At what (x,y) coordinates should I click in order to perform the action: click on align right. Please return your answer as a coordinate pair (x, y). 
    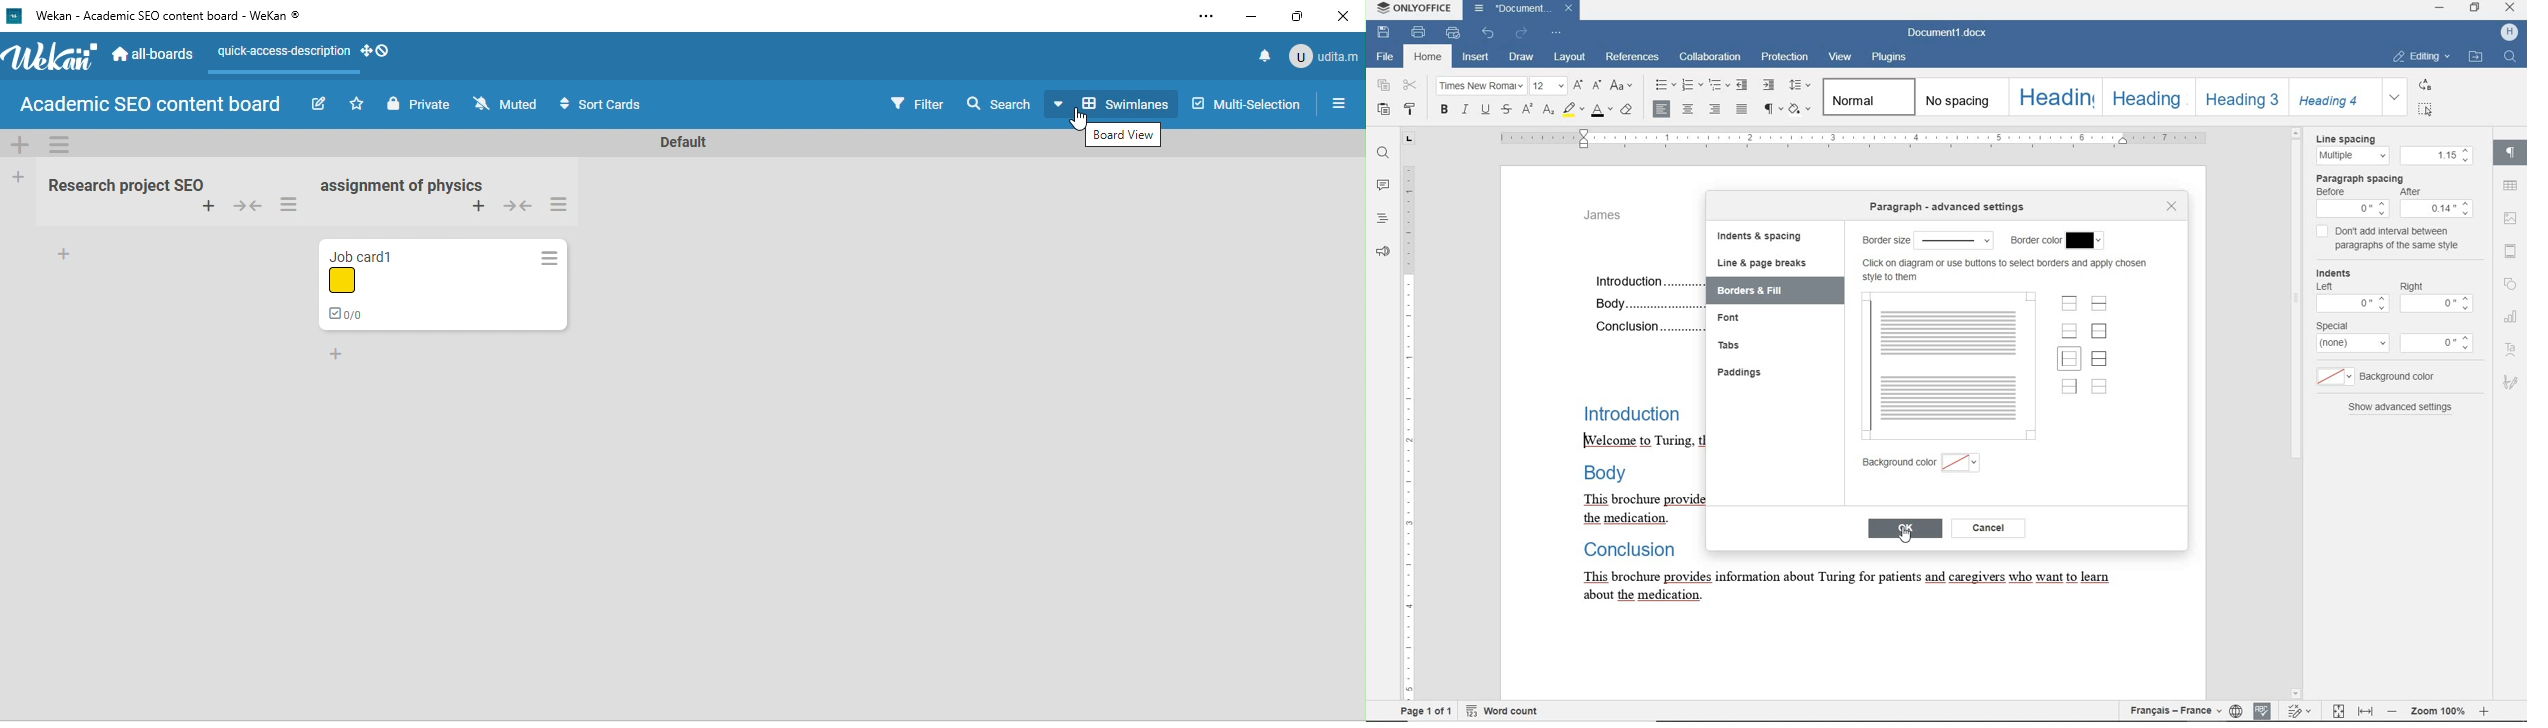
    Looking at the image, I should click on (1716, 111).